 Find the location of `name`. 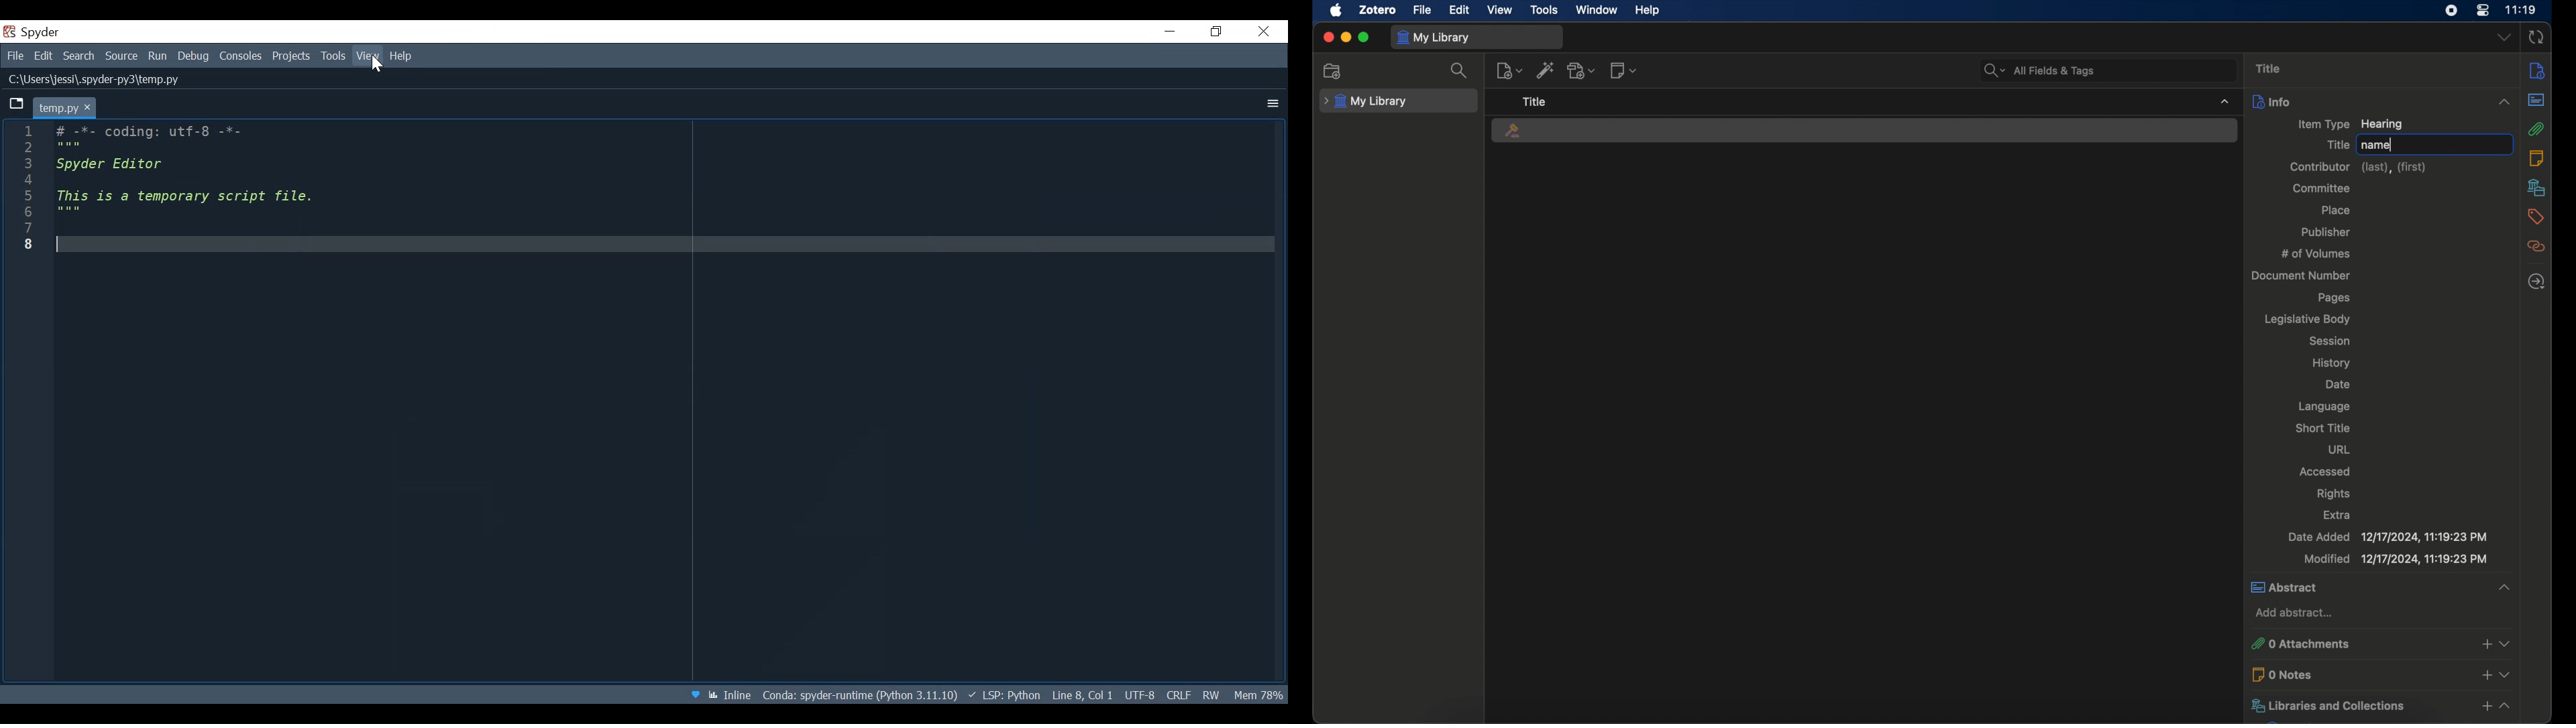

name is located at coordinates (2375, 146).